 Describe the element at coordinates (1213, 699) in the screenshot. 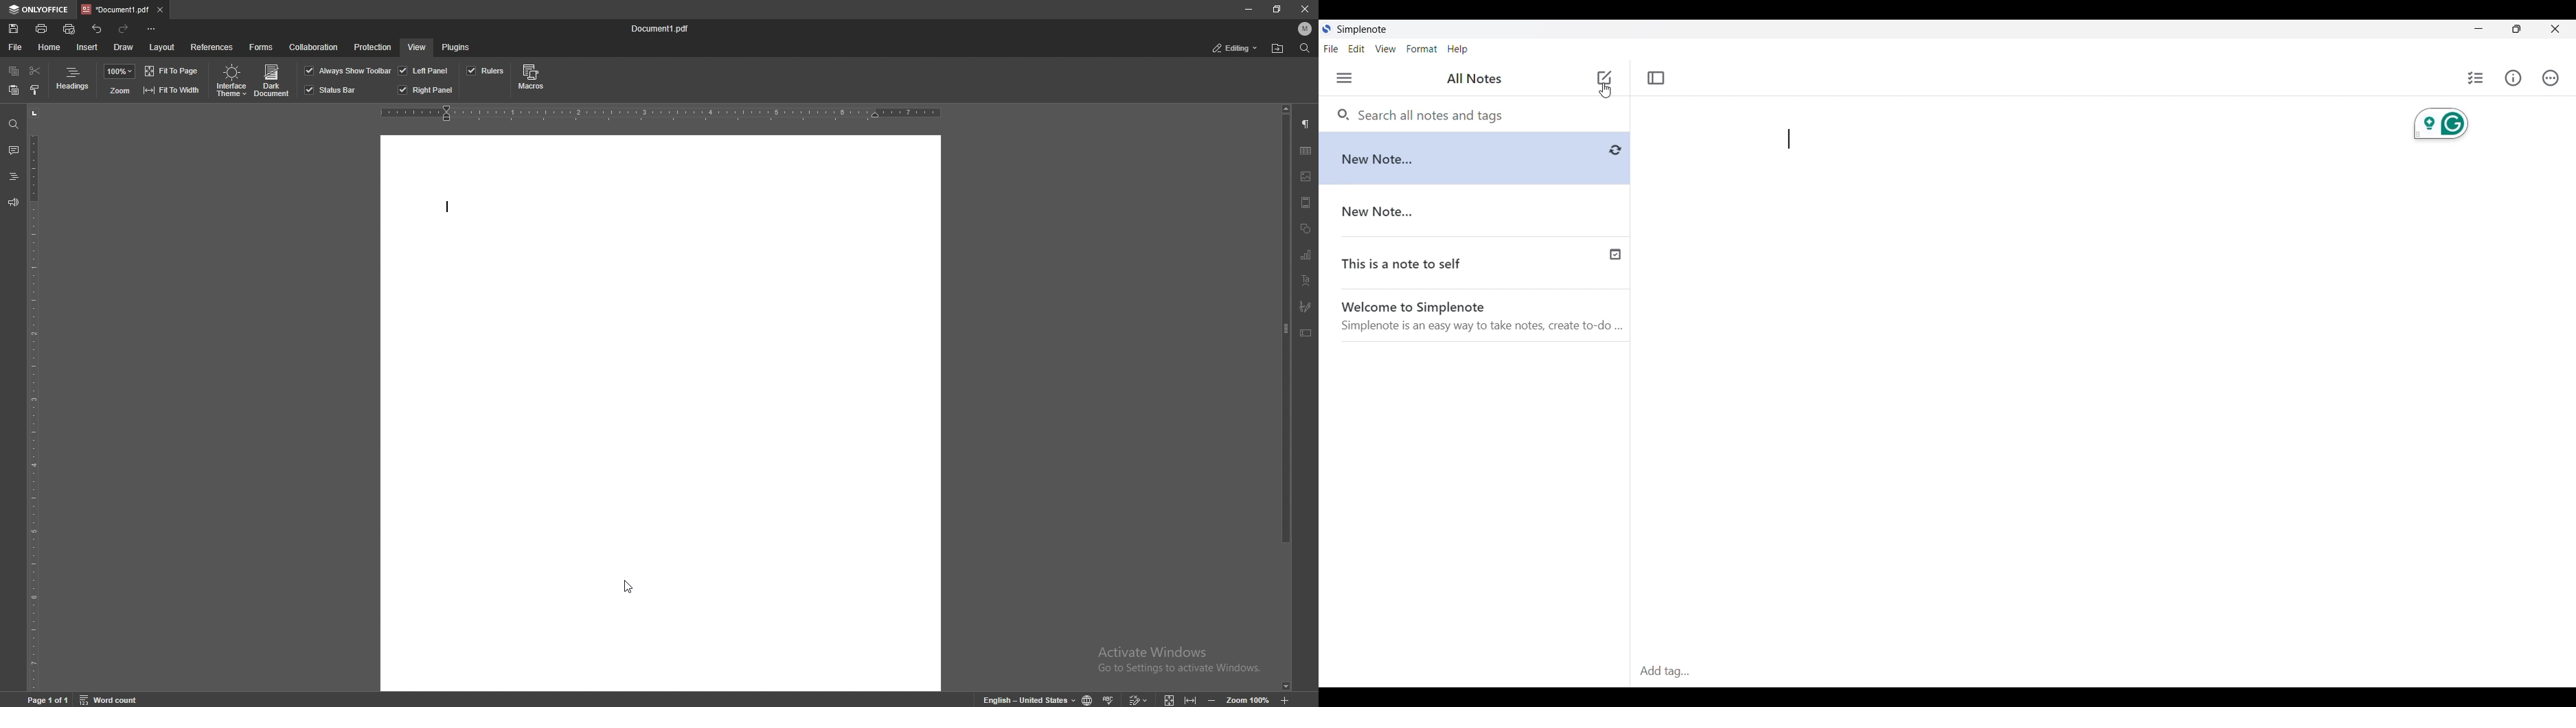

I see `zoom out` at that location.